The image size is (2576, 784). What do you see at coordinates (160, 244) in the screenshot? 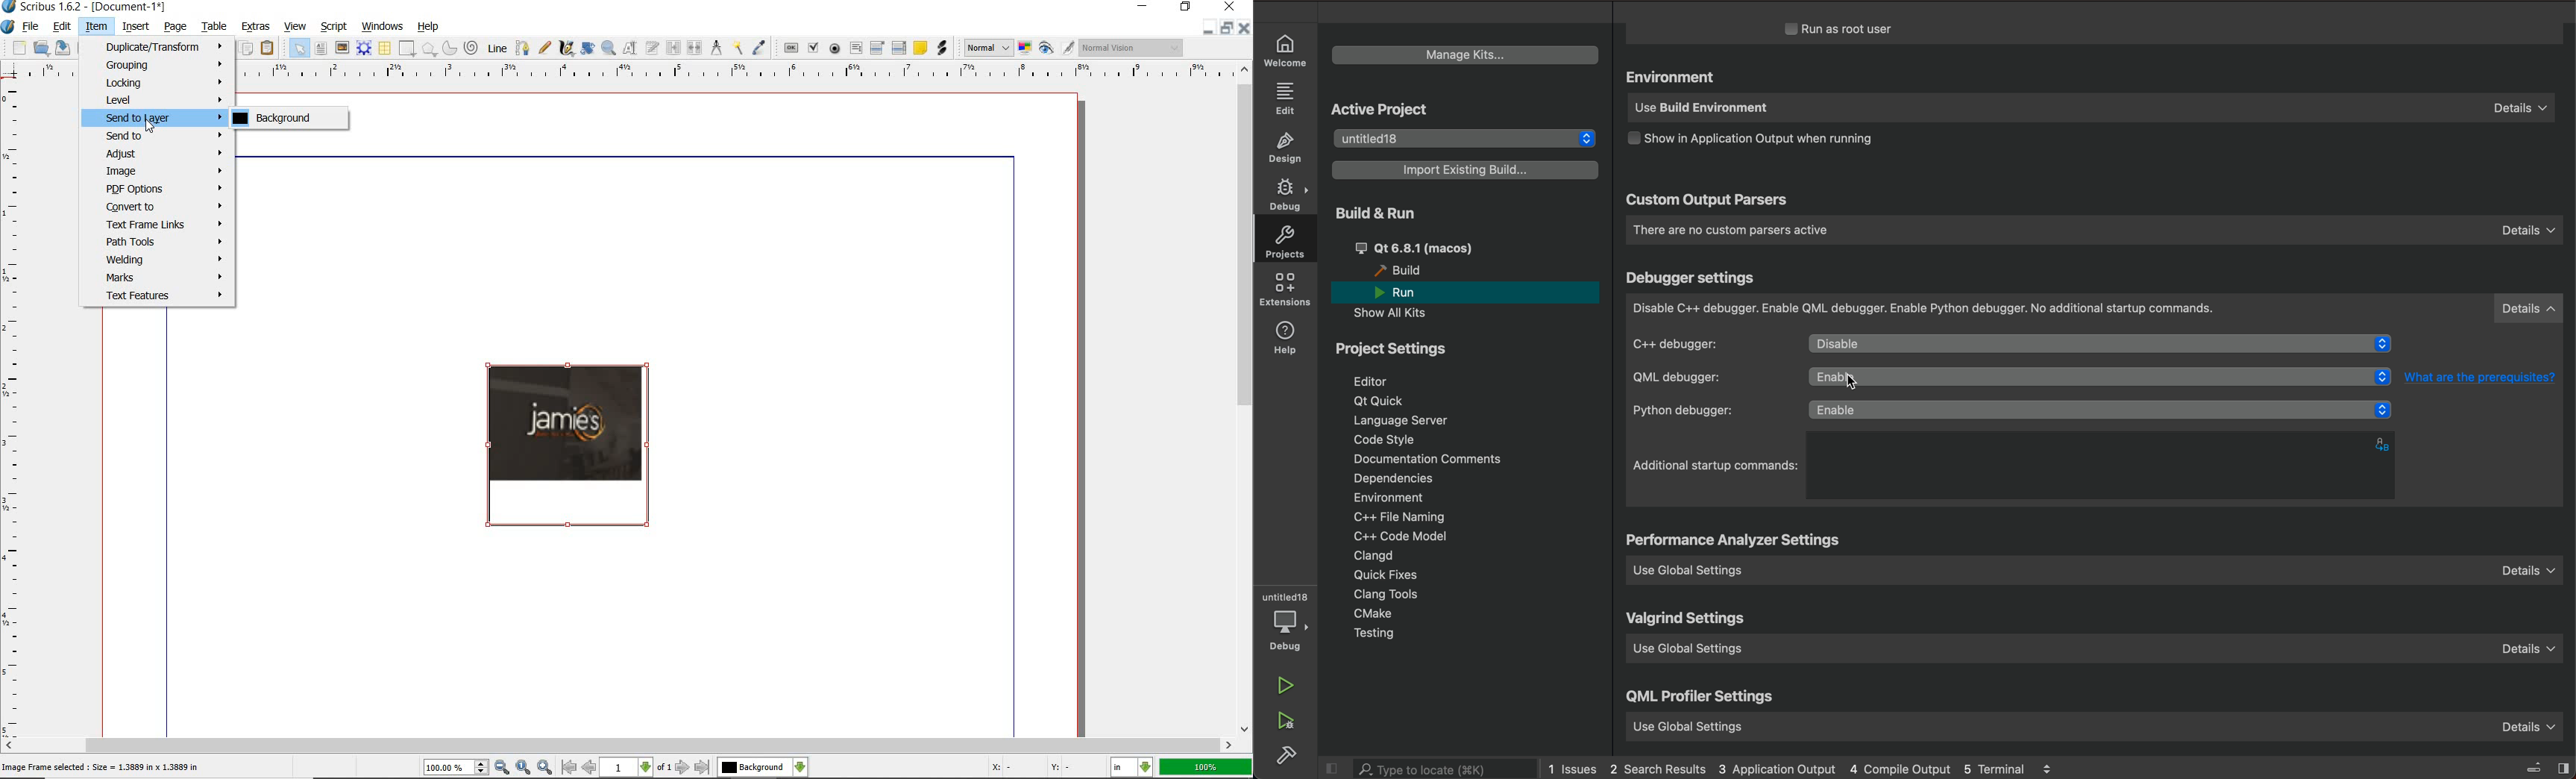
I see `Path Tools` at bounding box center [160, 244].